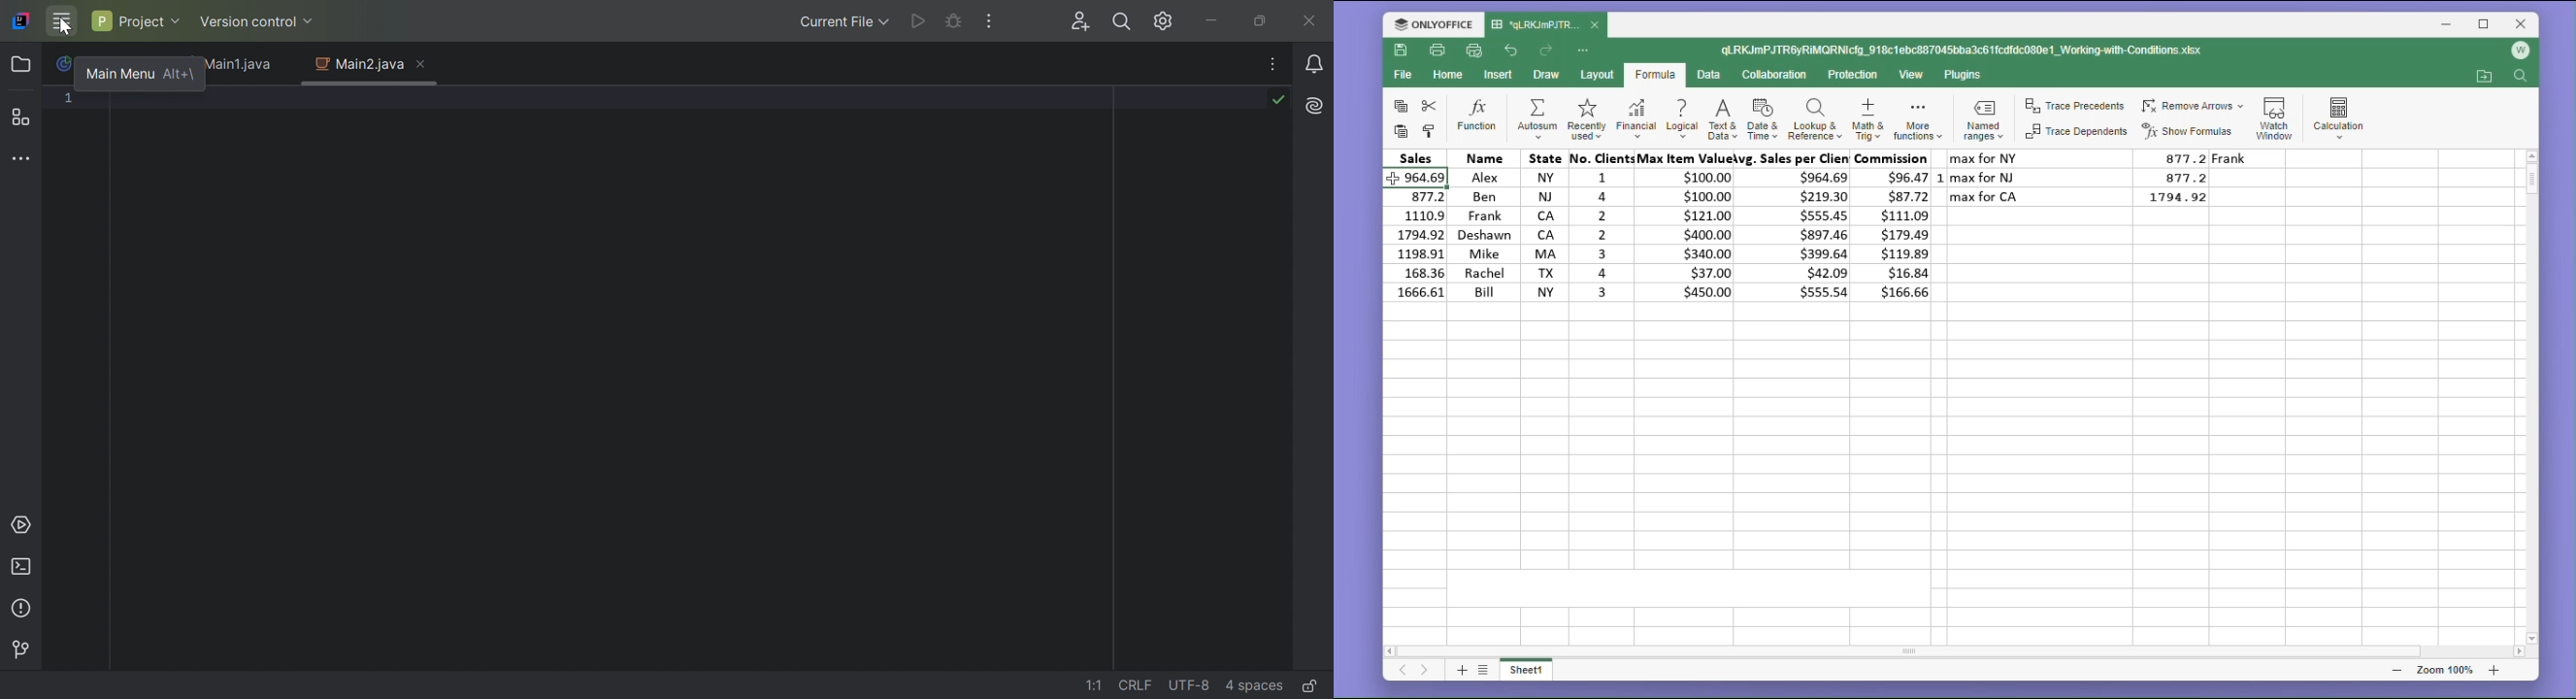 The width and height of the screenshot is (2576, 700). I want to click on named ranges, so click(1981, 119).